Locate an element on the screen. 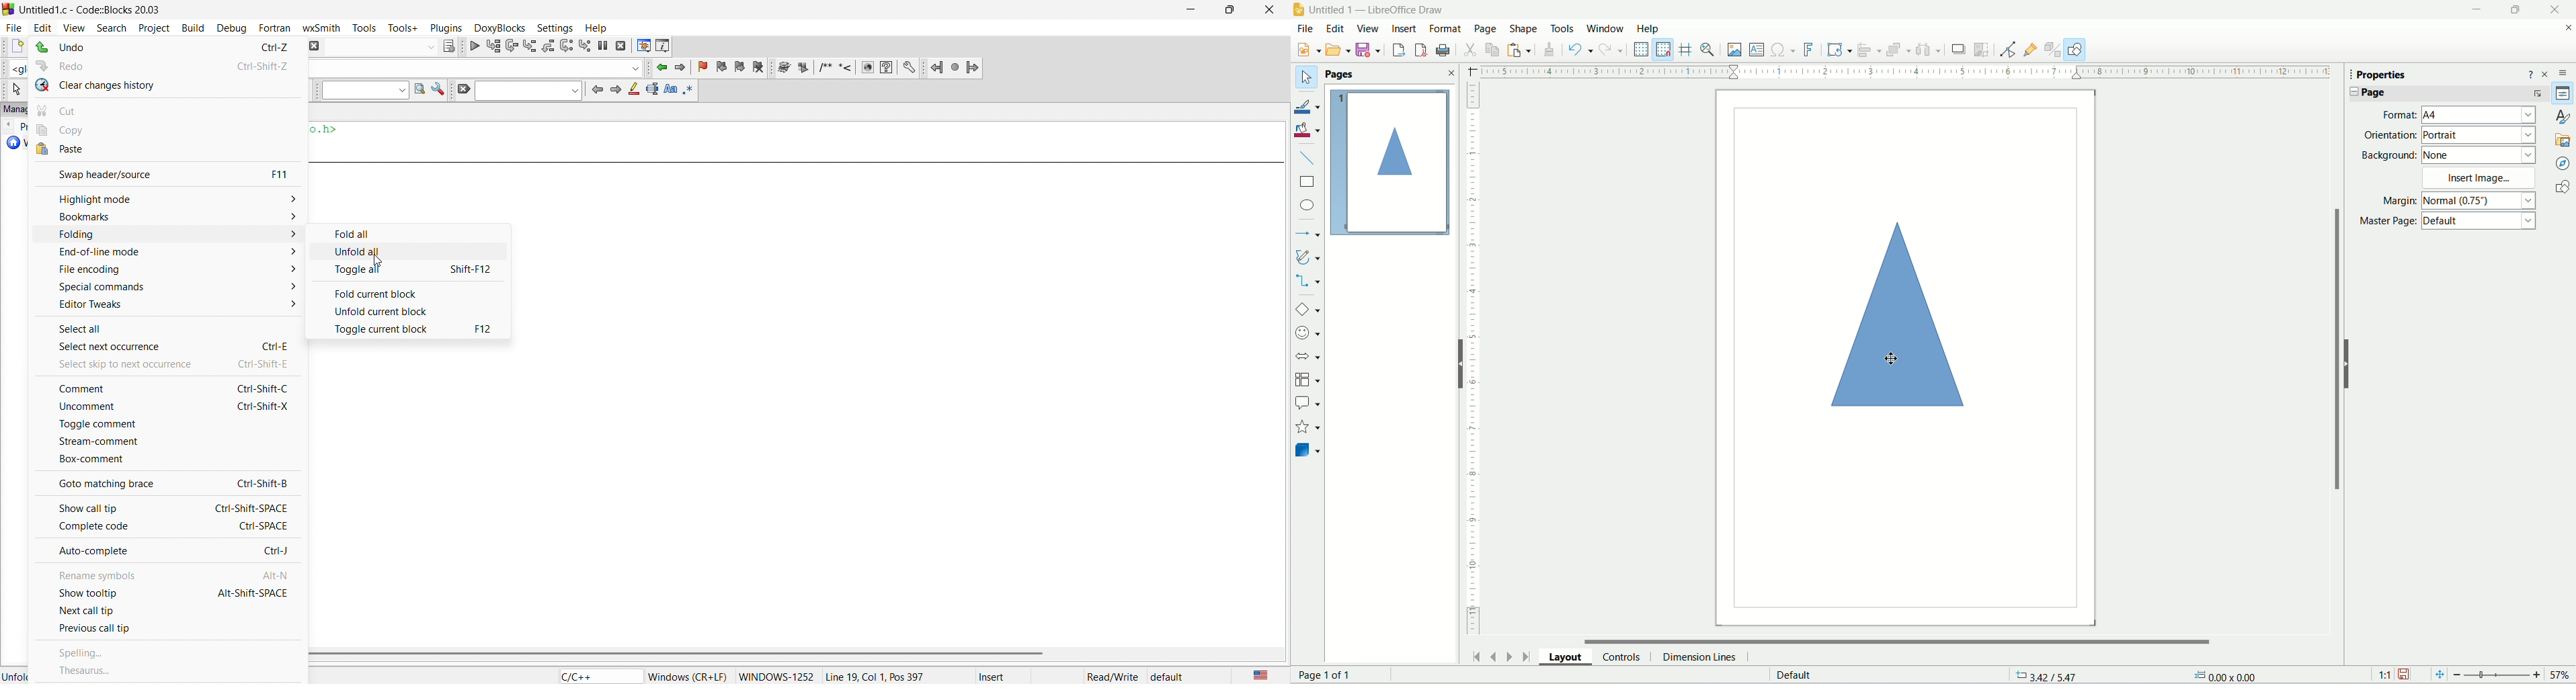 The image size is (2576, 700). export is located at coordinates (1397, 50).